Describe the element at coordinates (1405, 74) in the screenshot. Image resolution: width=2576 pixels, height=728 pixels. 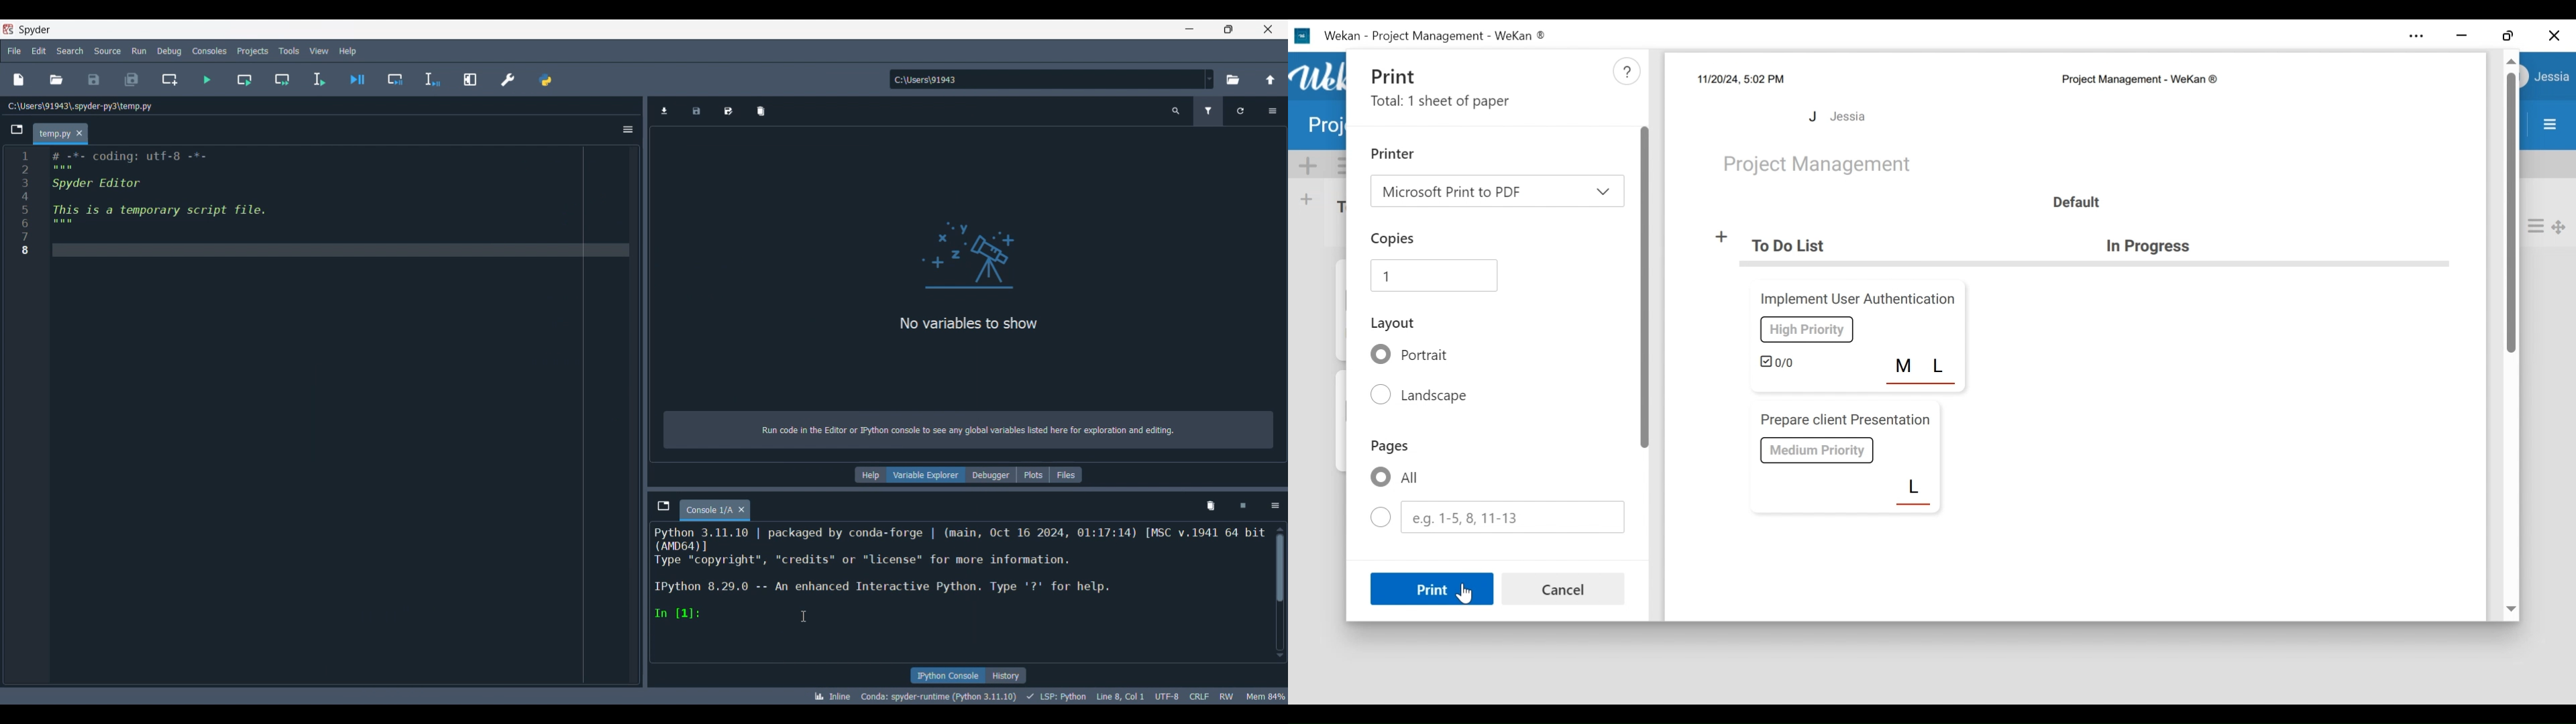
I see `Print` at that location.